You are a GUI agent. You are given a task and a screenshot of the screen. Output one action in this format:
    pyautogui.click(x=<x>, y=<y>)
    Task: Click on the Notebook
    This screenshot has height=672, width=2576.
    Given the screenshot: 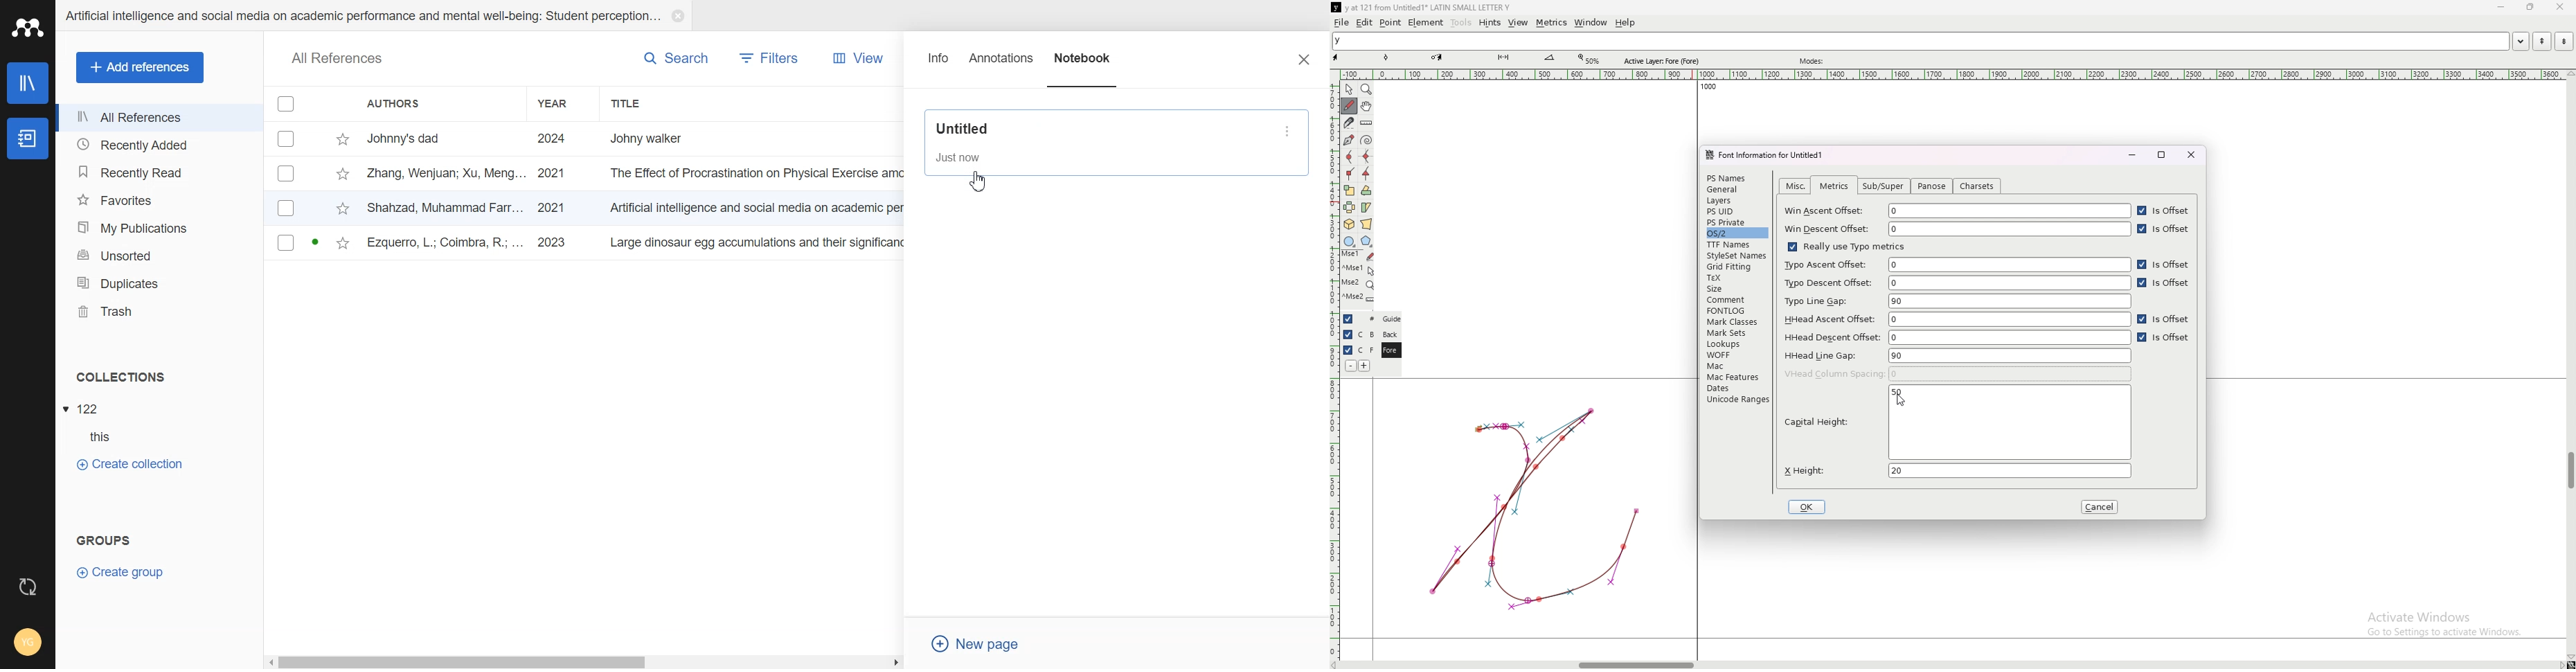 What is the action you would take?
    pyautogui.click(x=26, y=139)
    